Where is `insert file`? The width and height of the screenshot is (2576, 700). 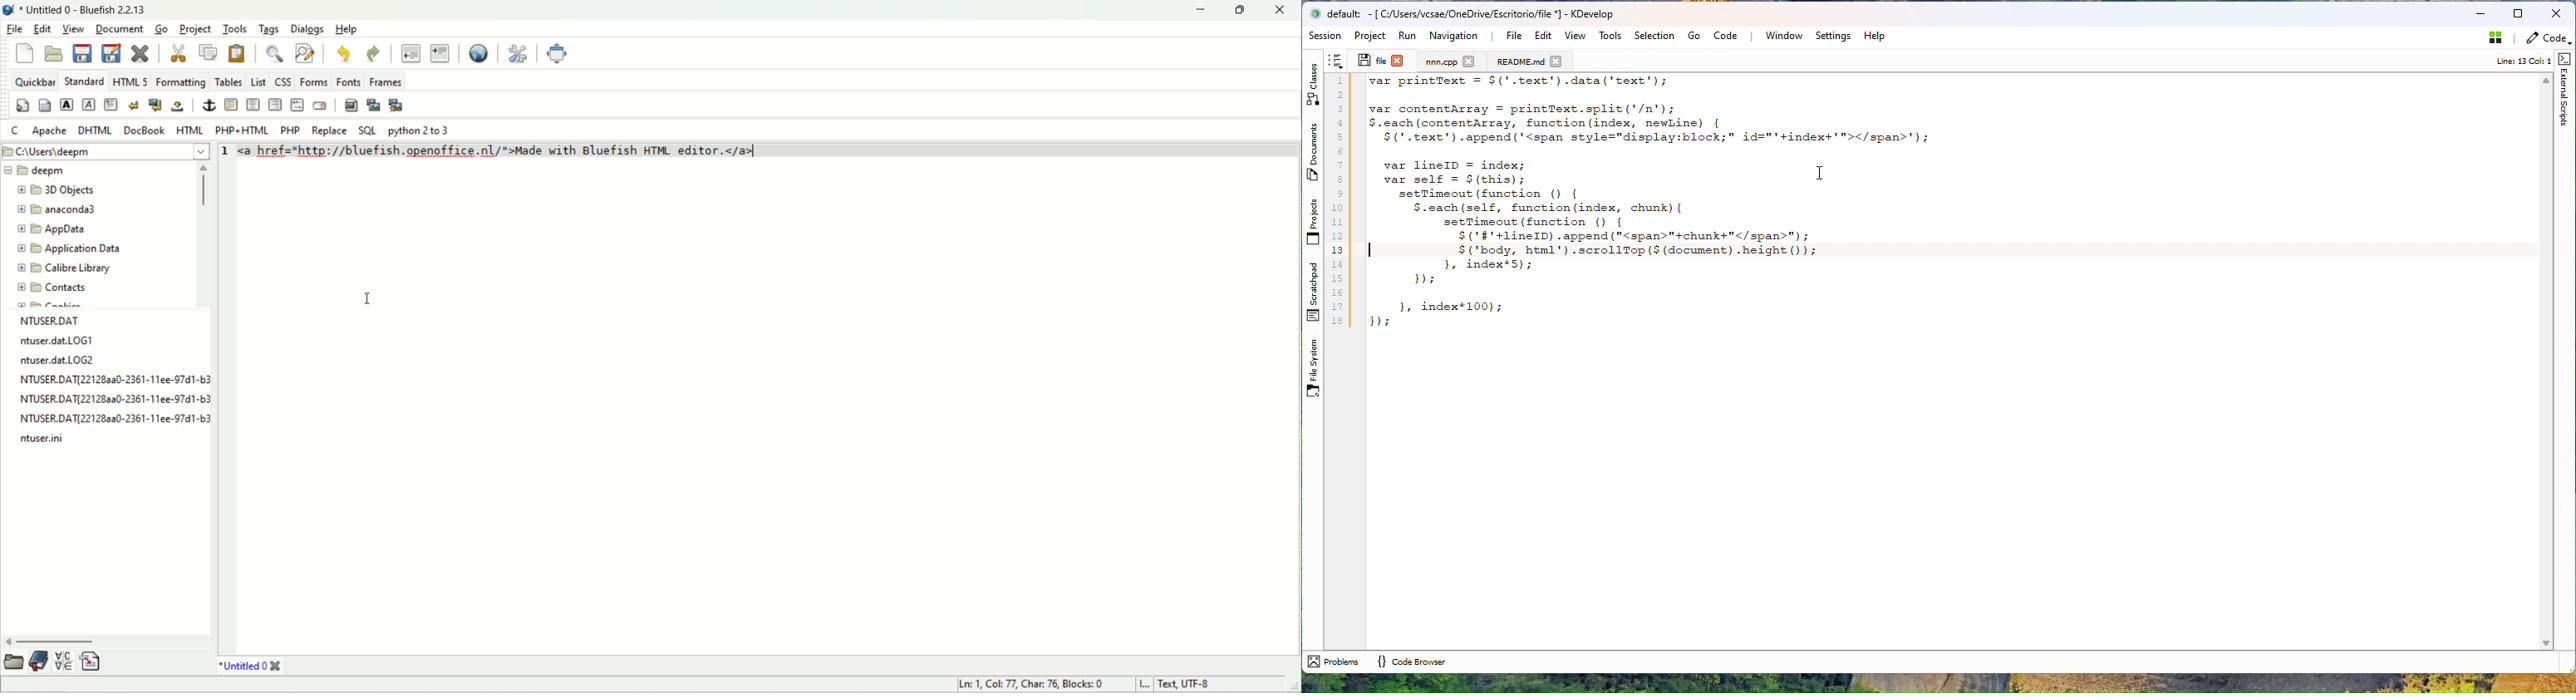
insert file is located at coordinates (96, 660).